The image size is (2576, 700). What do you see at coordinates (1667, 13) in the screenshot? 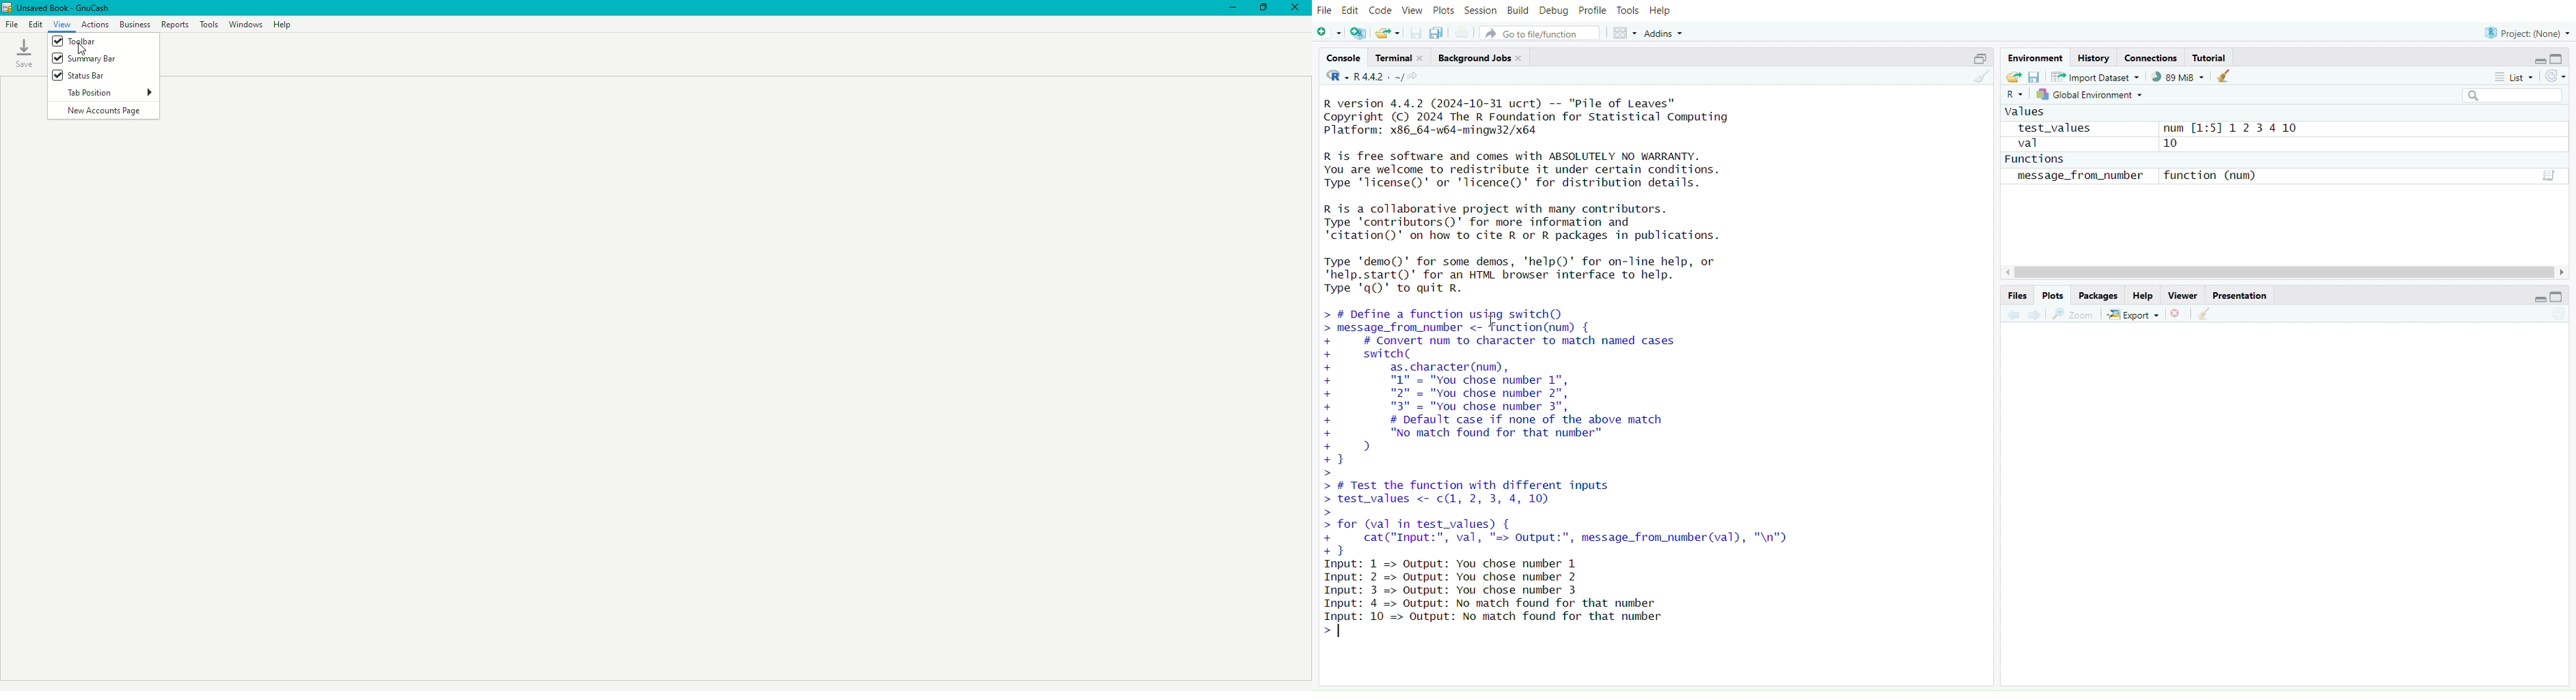
I see `Help` at bounding box center [1667, 13].